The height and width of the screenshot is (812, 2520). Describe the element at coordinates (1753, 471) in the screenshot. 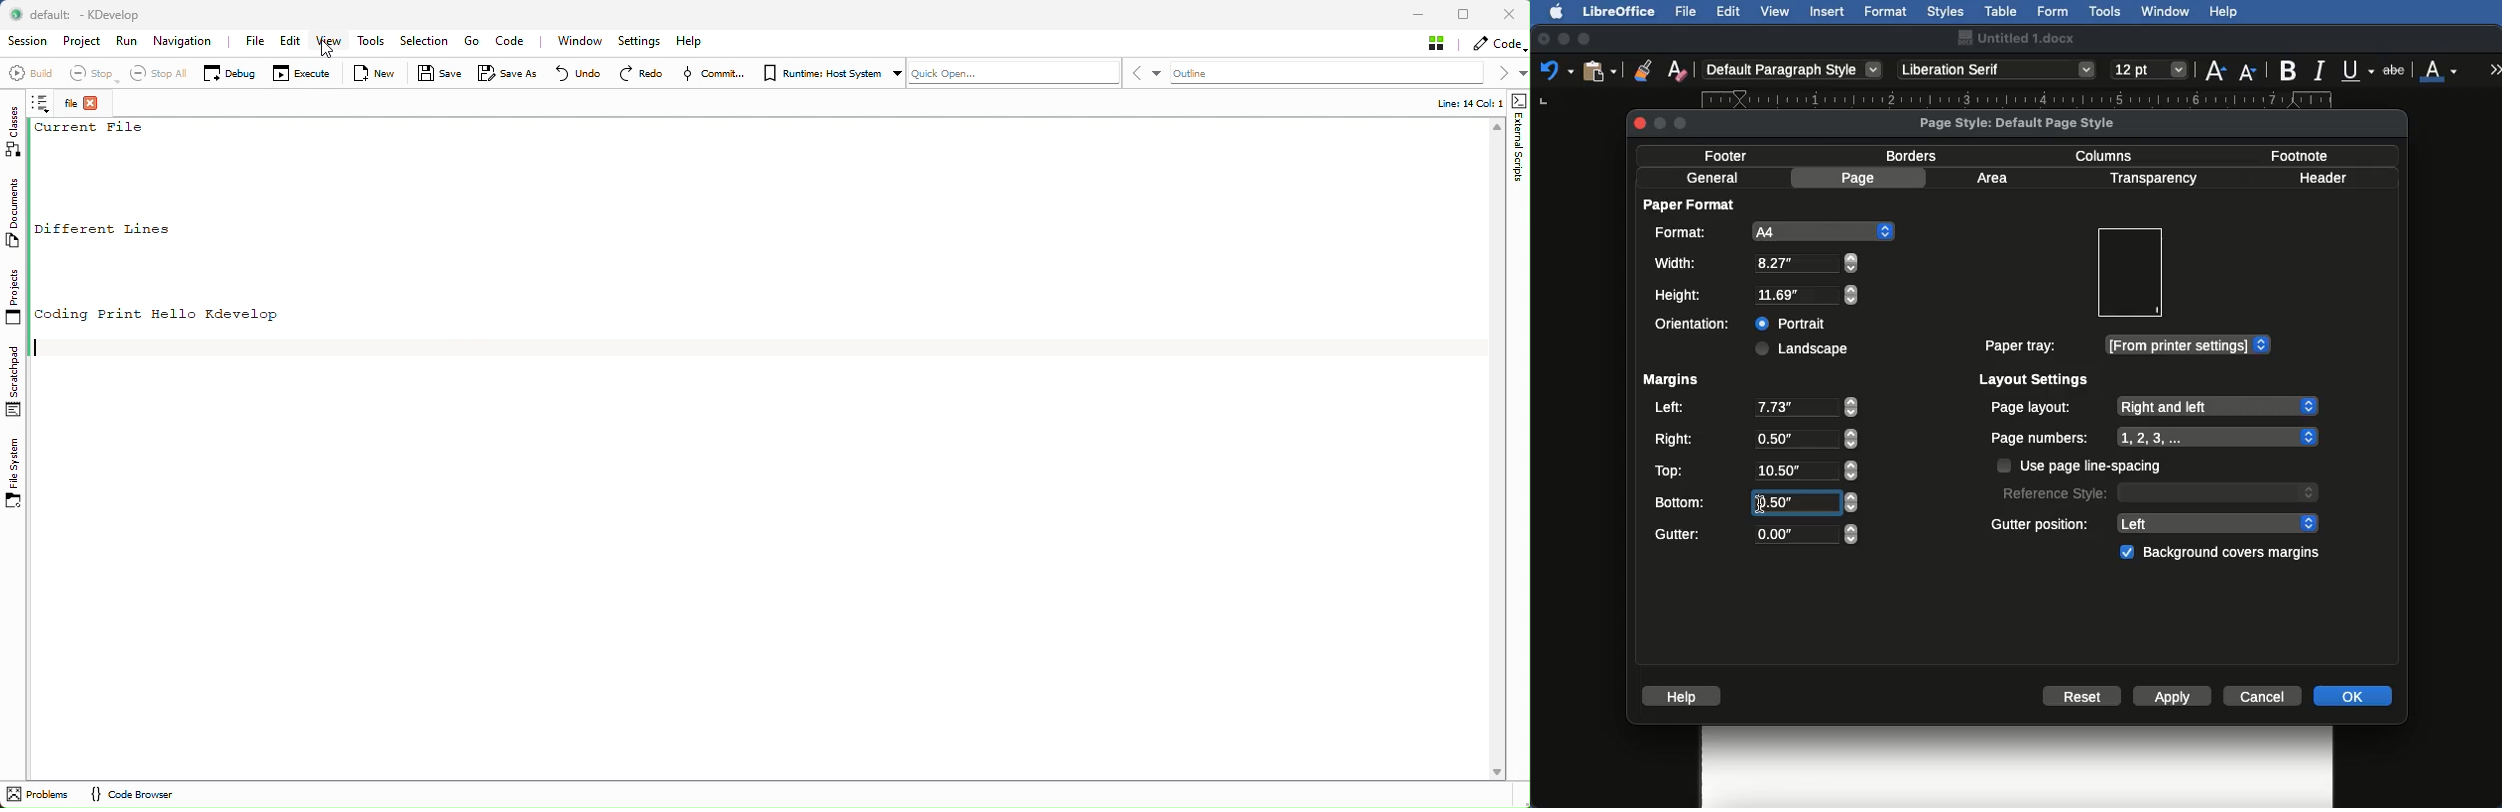

I see `Top` at that location.